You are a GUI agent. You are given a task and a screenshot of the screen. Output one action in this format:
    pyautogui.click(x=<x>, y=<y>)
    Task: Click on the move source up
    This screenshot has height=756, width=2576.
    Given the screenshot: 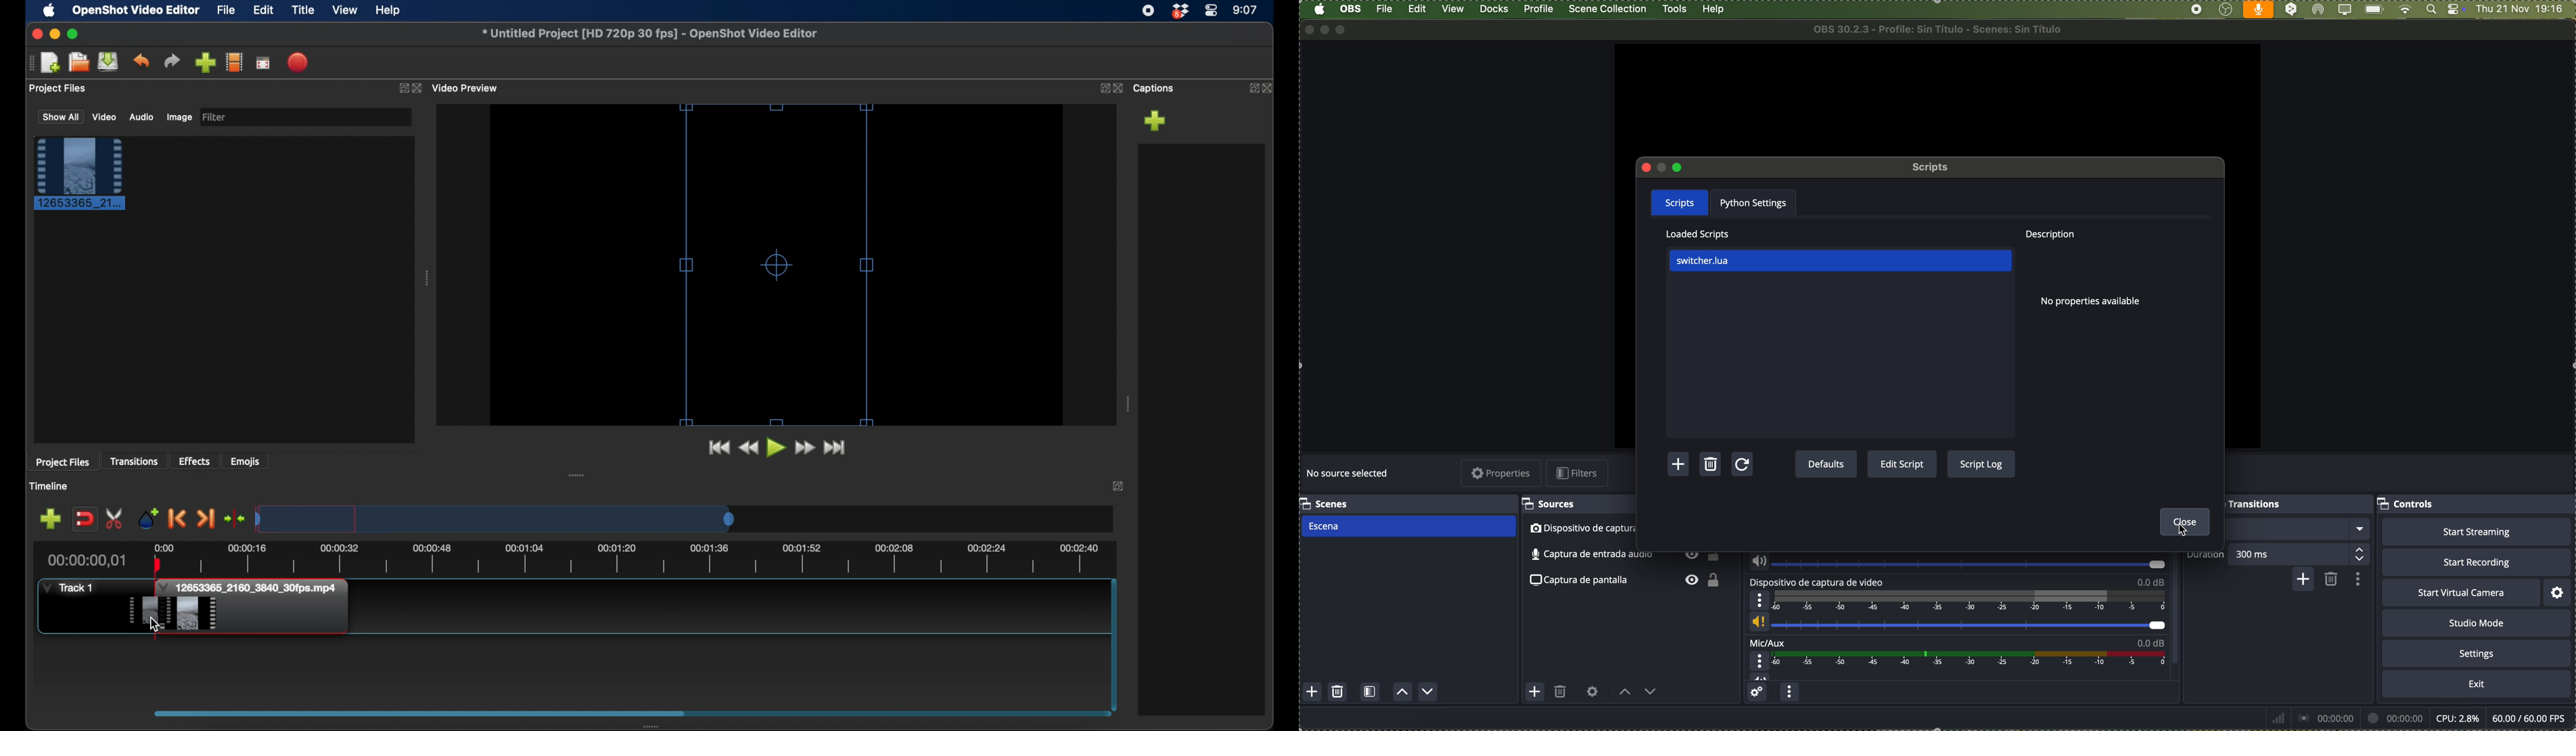 What is the action you would take?
    pyautogui.click(x=1625, y=693)
    